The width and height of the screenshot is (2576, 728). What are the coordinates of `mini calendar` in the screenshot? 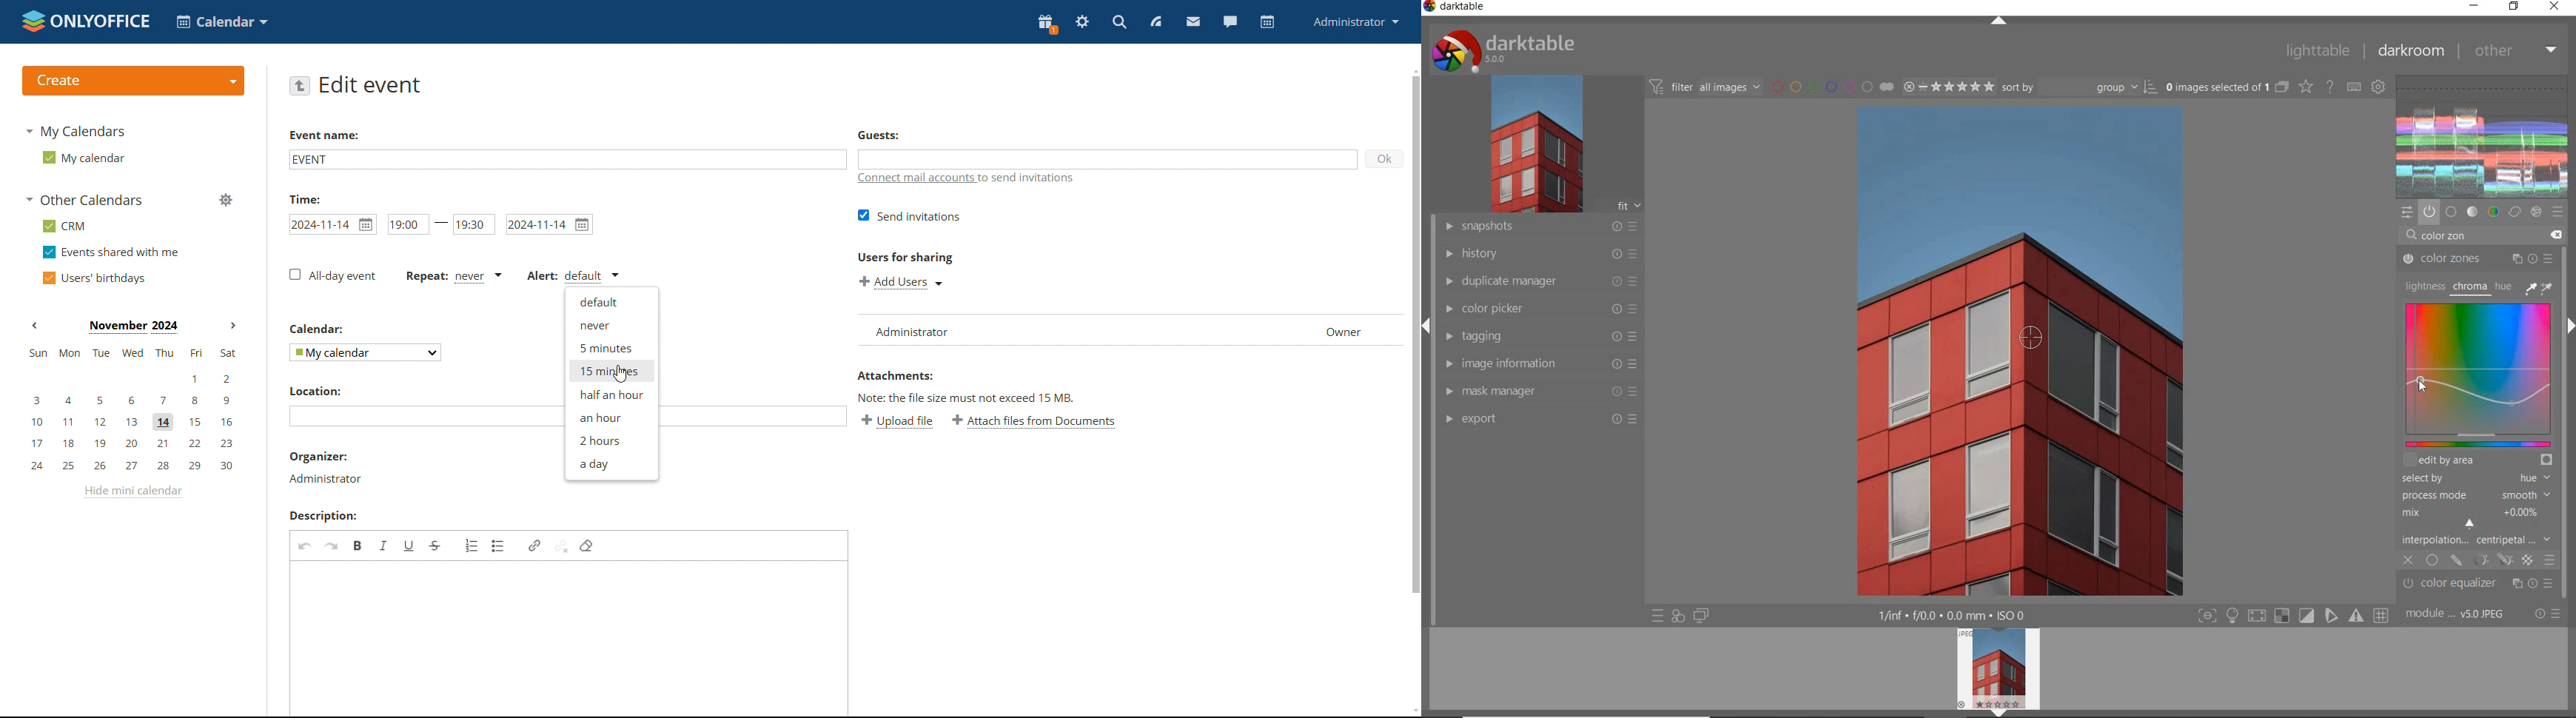 It's located at (133, 410).